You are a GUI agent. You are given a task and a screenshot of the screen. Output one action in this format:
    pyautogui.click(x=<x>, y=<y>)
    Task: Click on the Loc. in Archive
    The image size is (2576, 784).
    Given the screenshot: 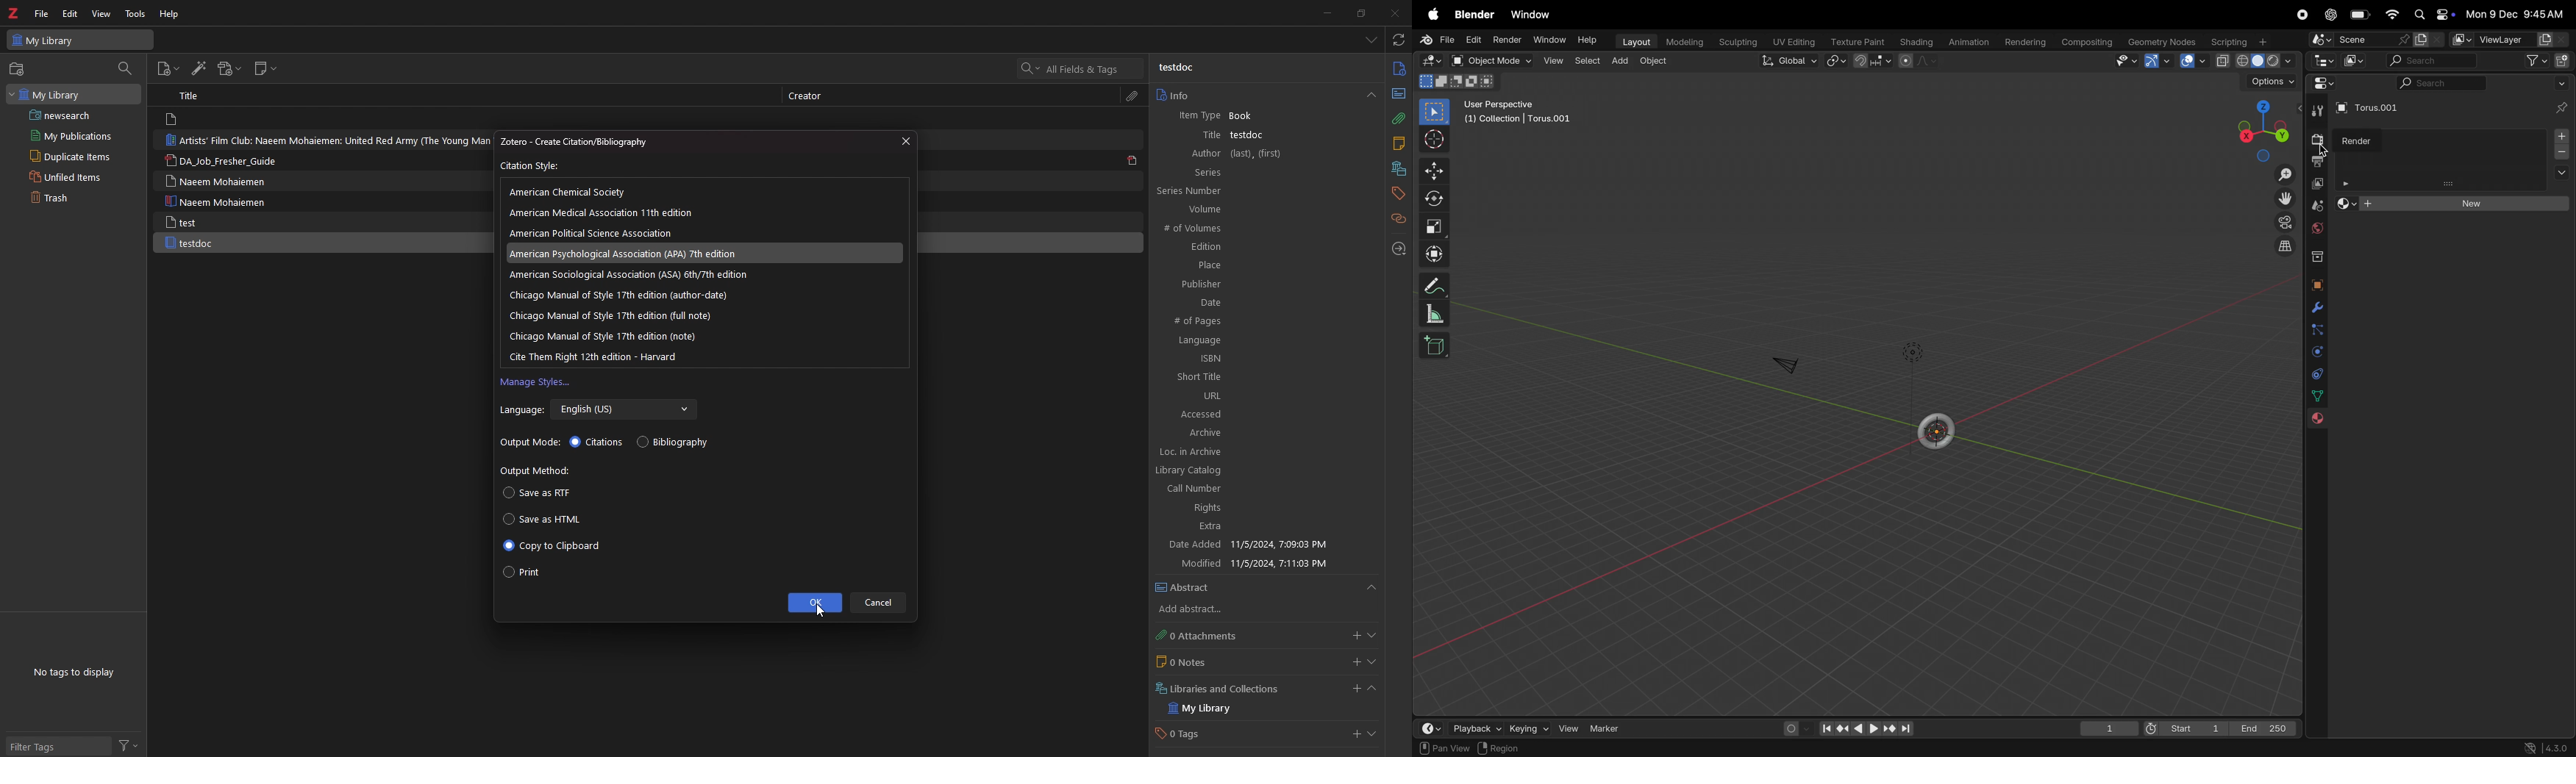 What is the action you would take?
    pyautogui.click(x=1256, y=452)
    